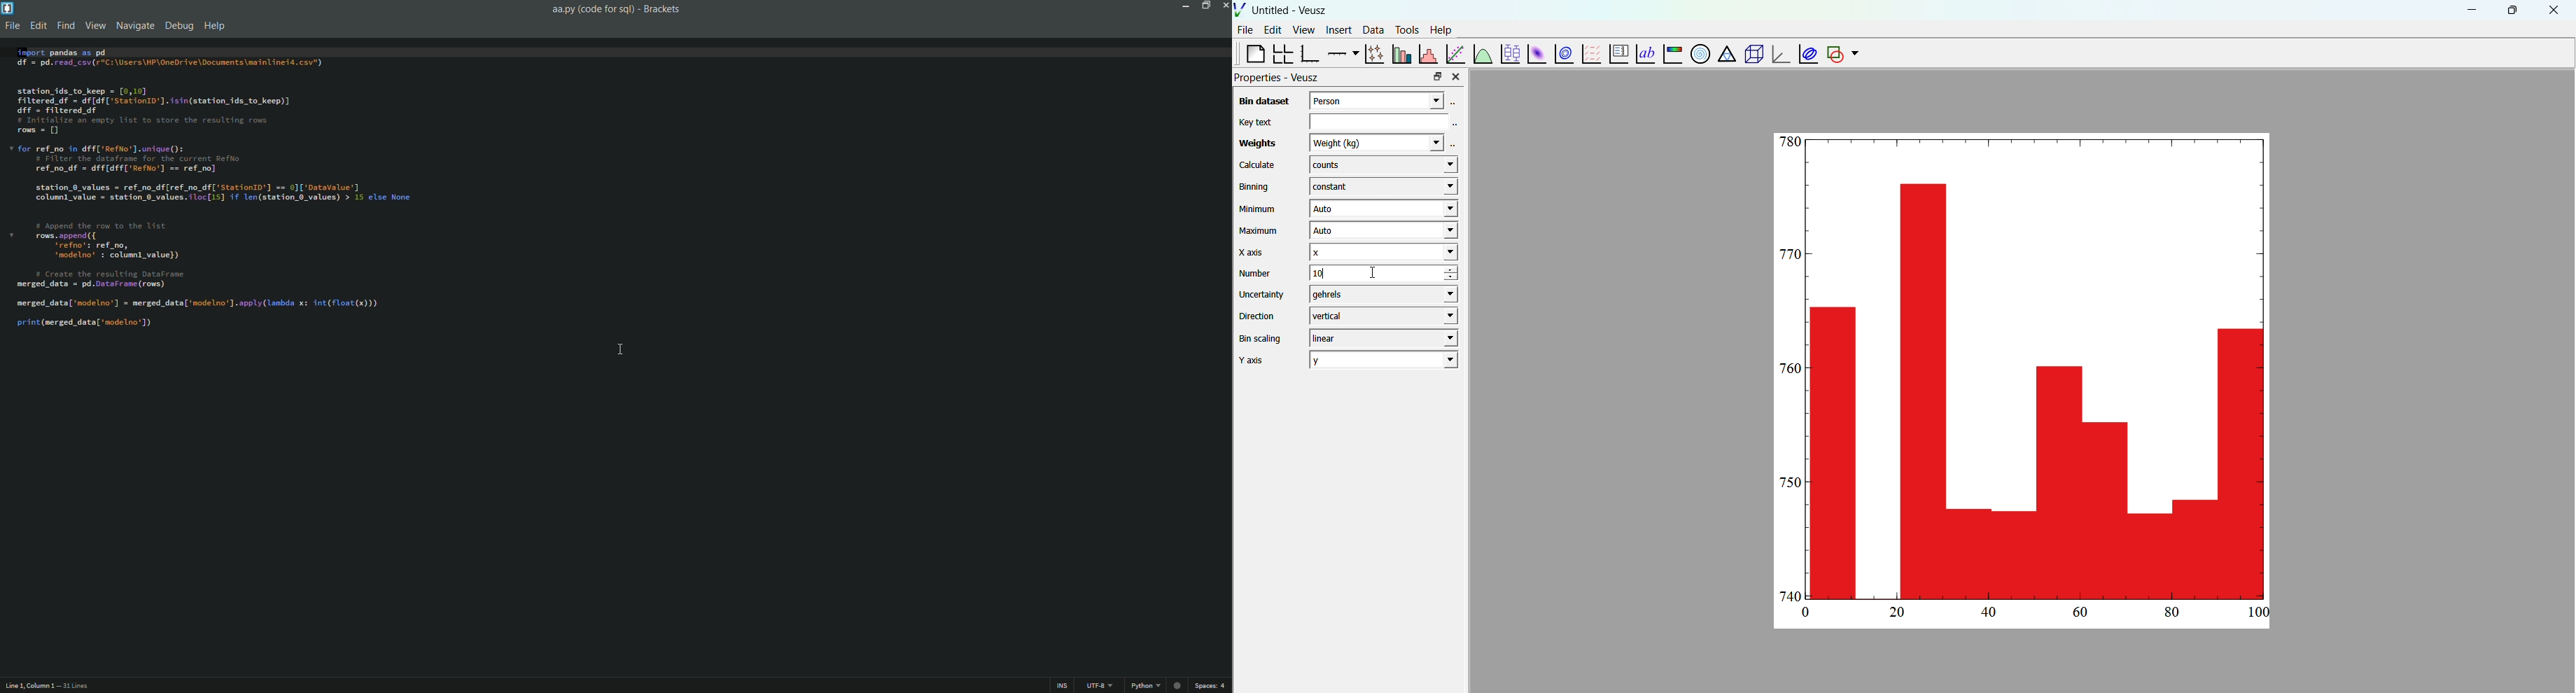  I want to click on file menu, so click(12, 27).